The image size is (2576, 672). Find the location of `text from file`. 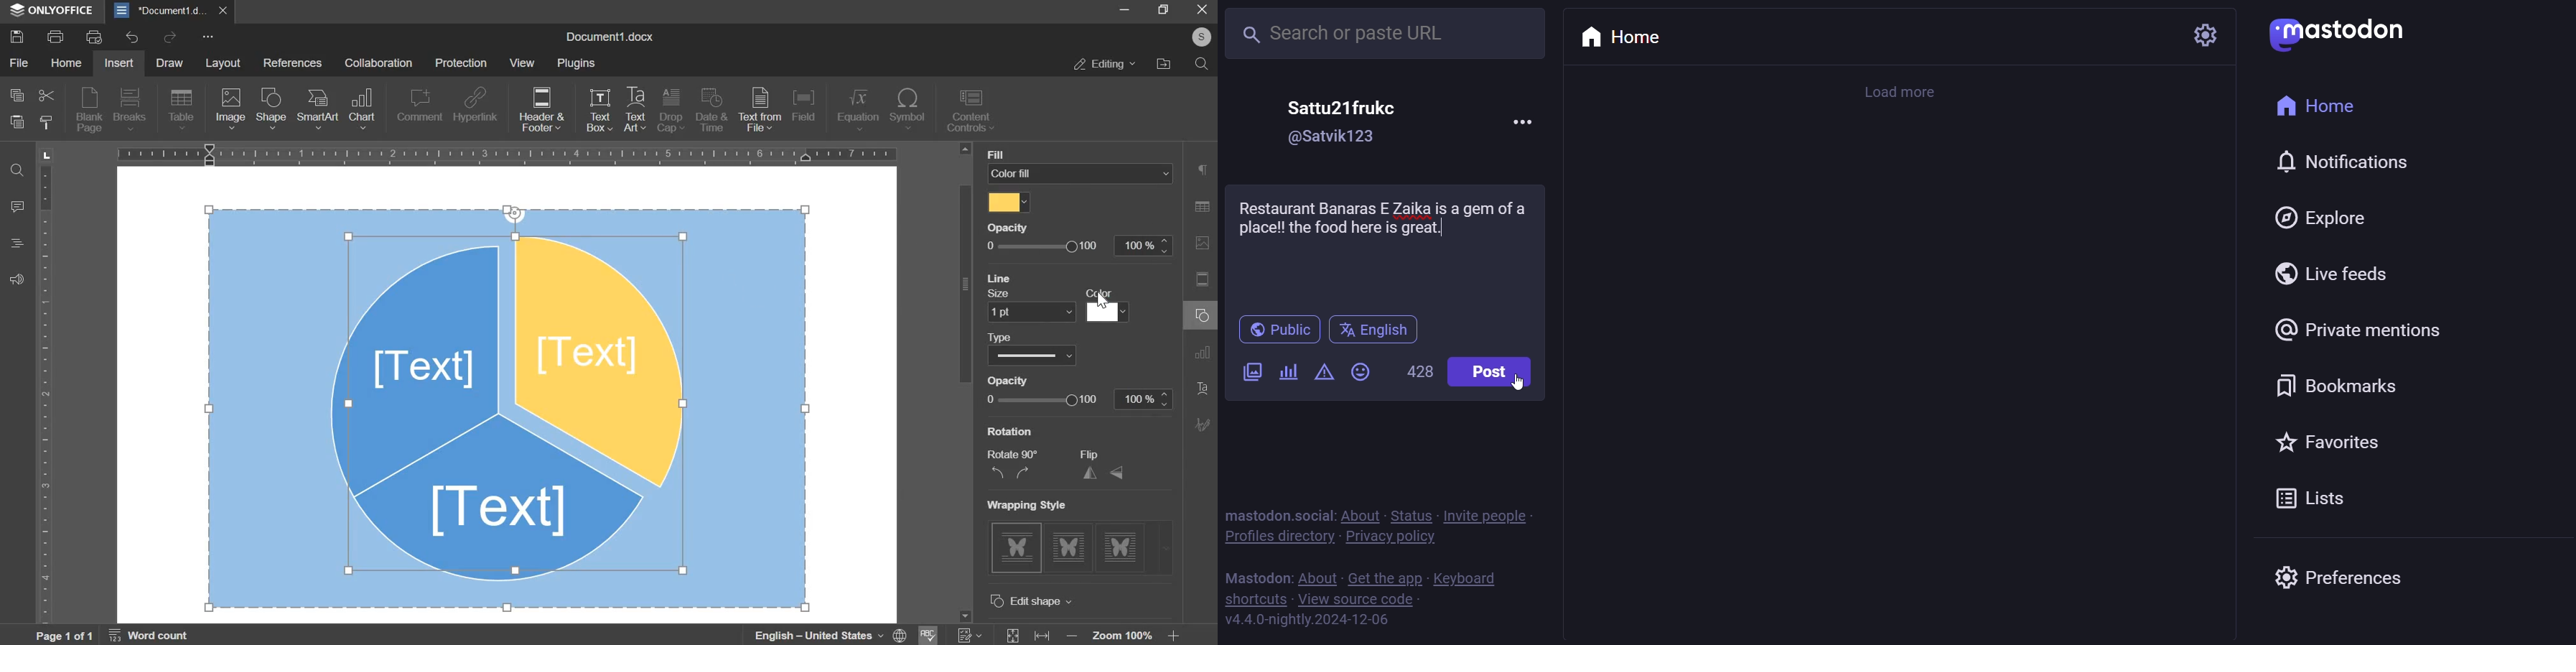

text from file is located at coordinates (760, 110).